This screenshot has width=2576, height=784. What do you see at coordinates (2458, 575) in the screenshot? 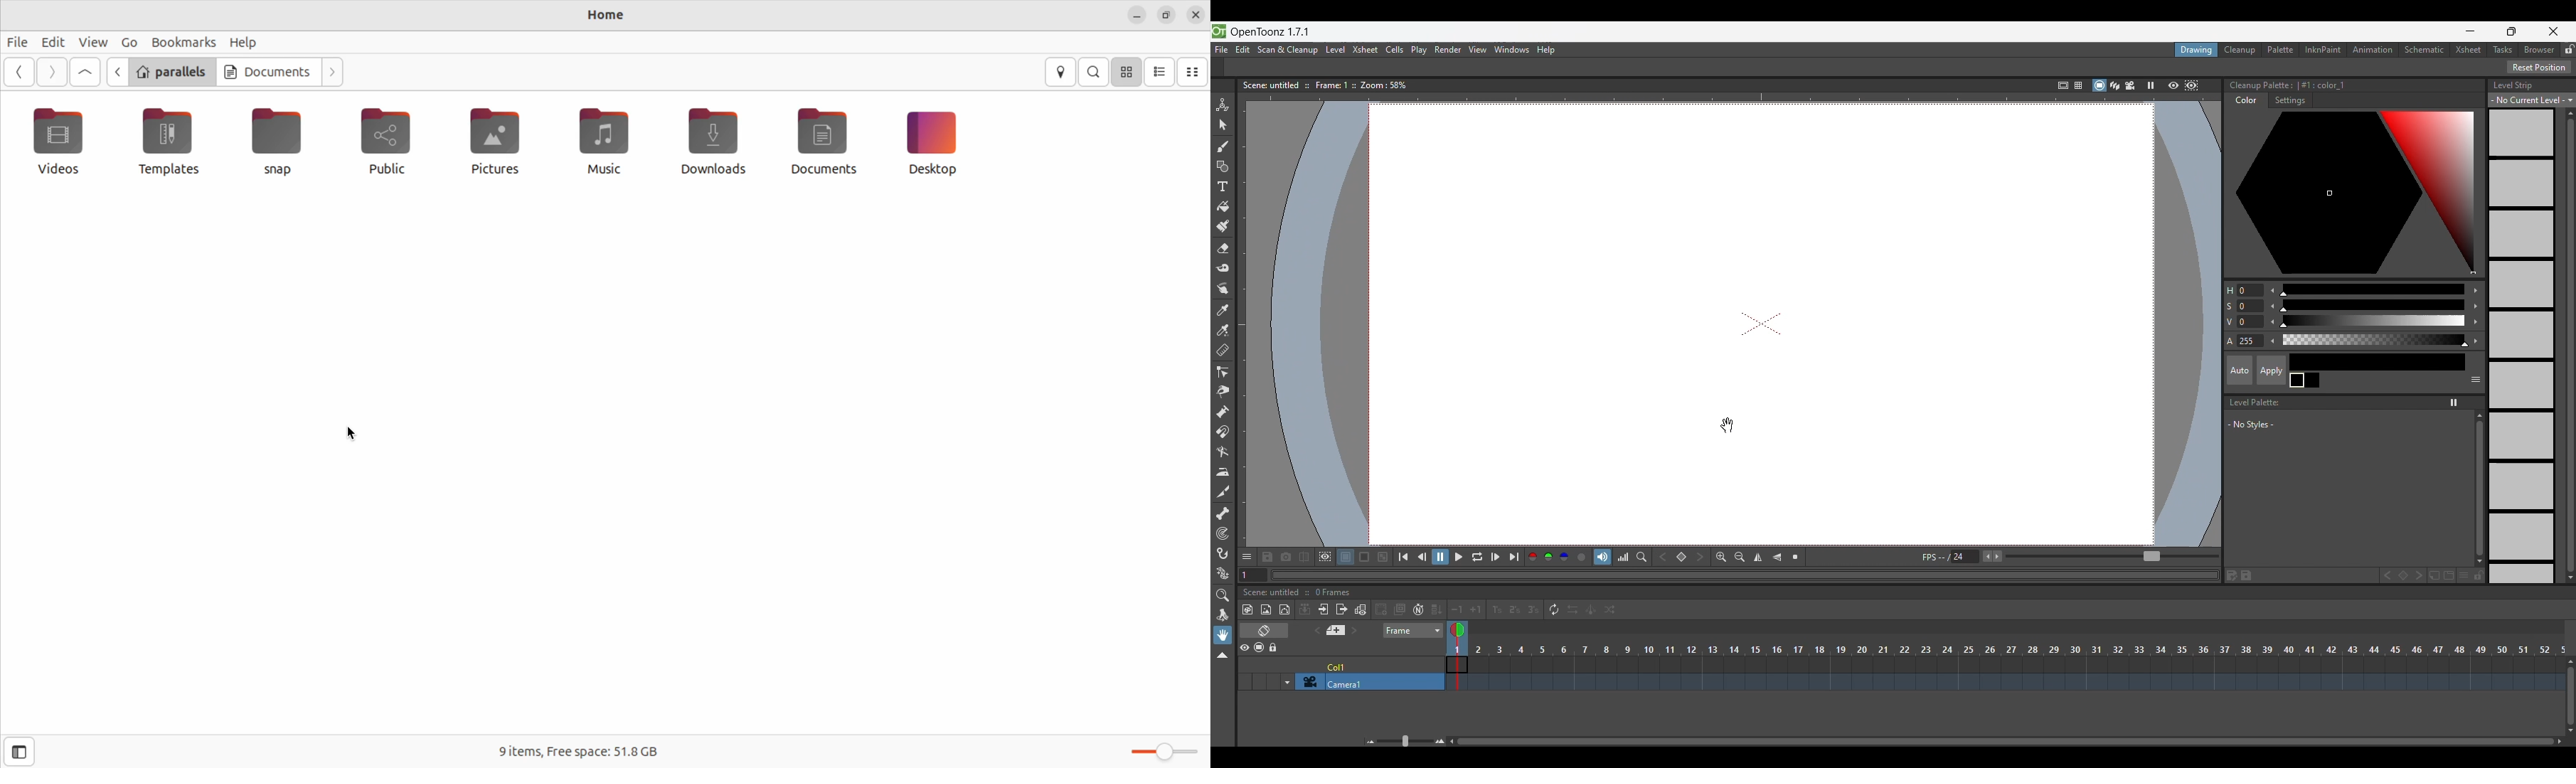
I see `New style` at bounding box center [2458, 575].